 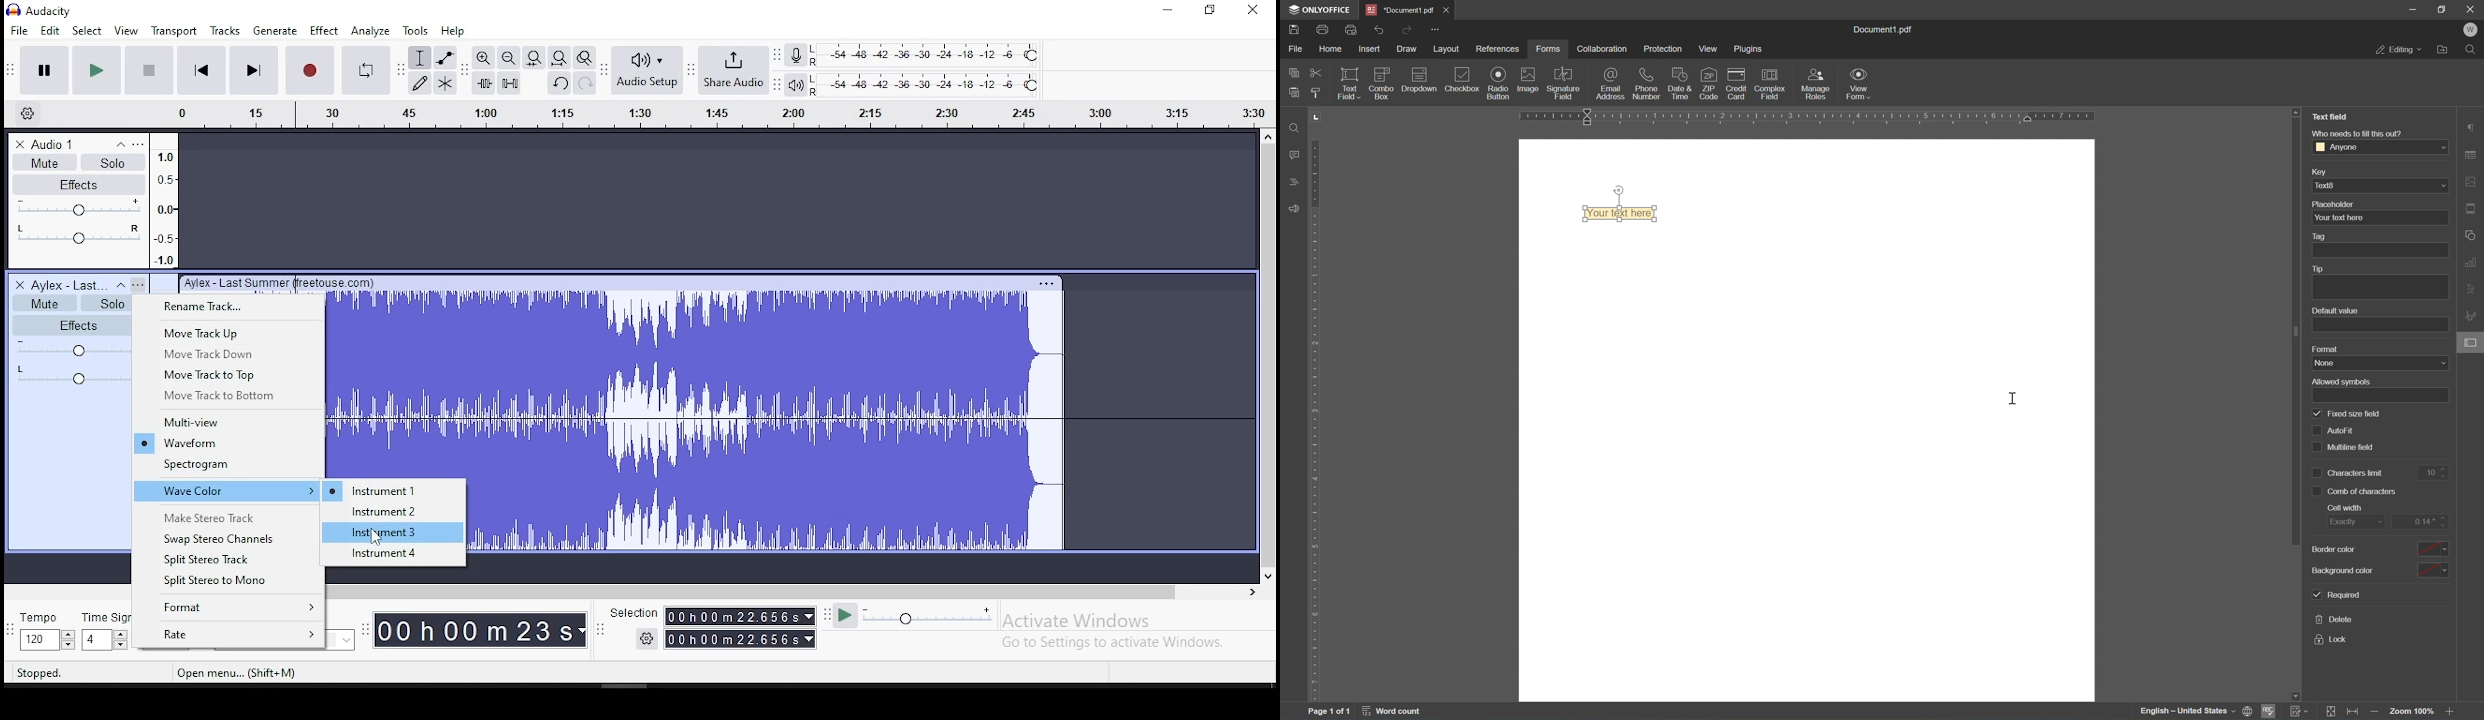 I want to click on radio button, so click(x=1499, y=82).